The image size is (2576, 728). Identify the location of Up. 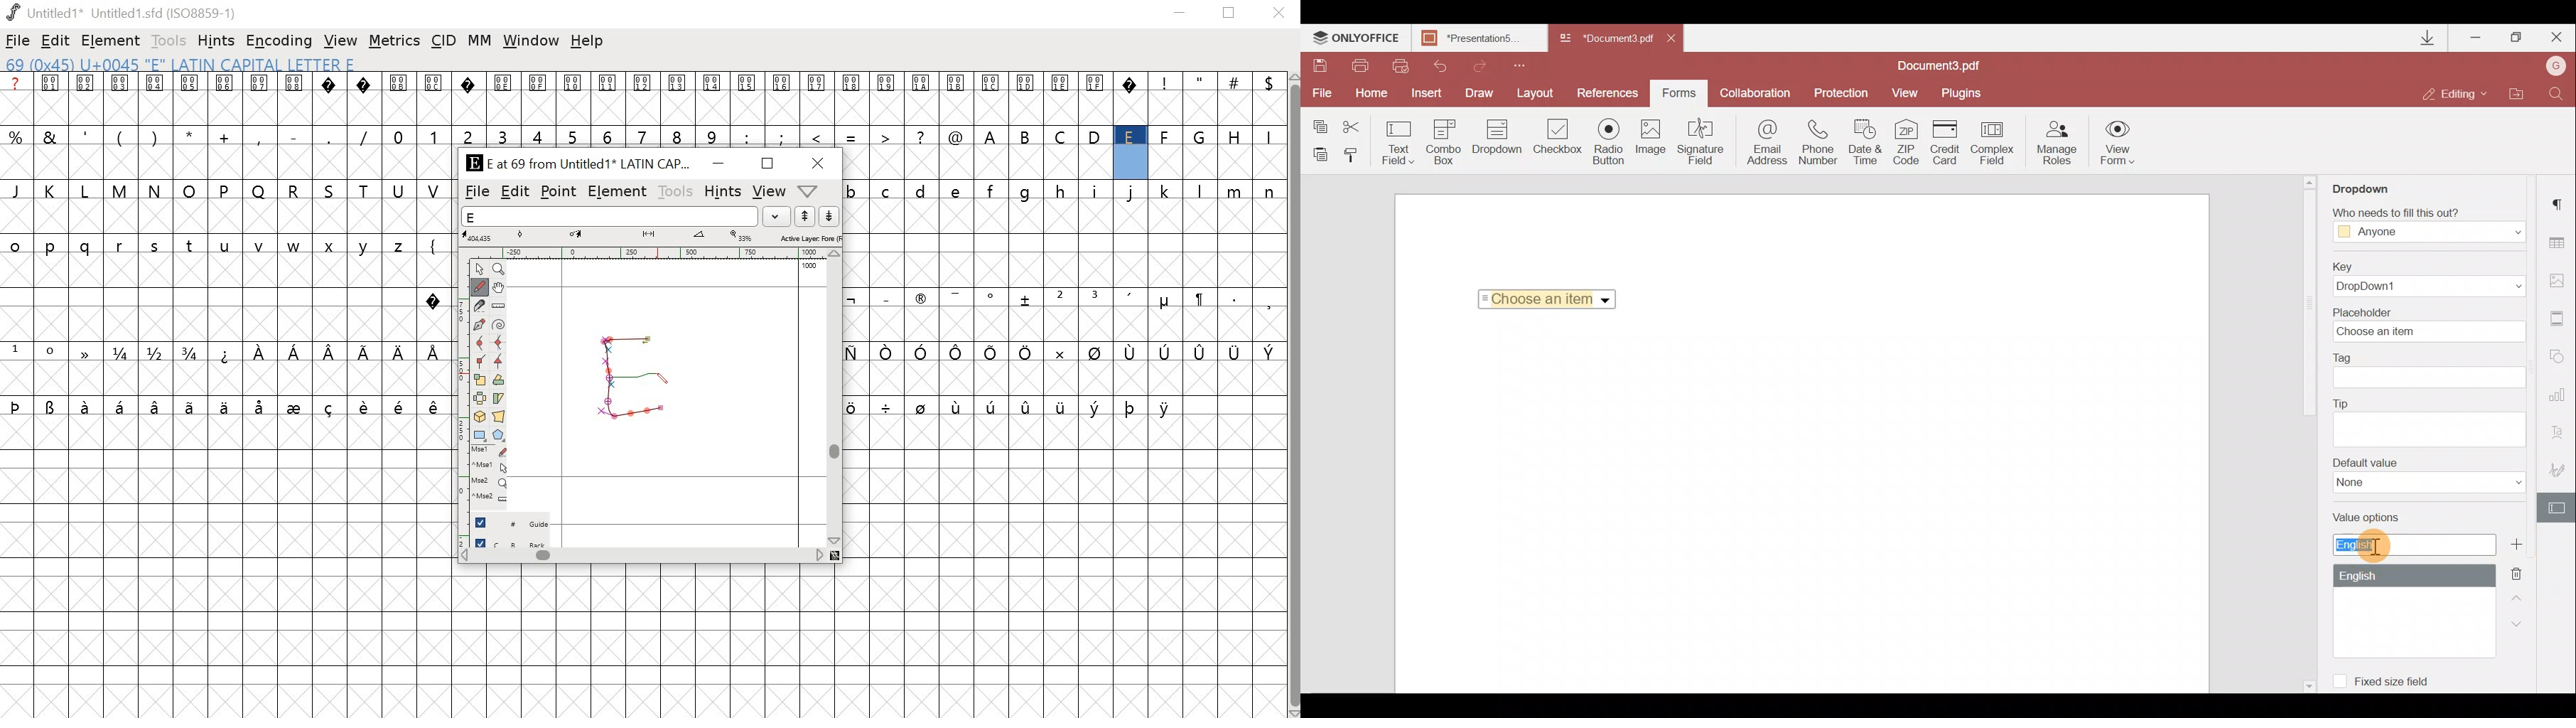
(2521, 596).